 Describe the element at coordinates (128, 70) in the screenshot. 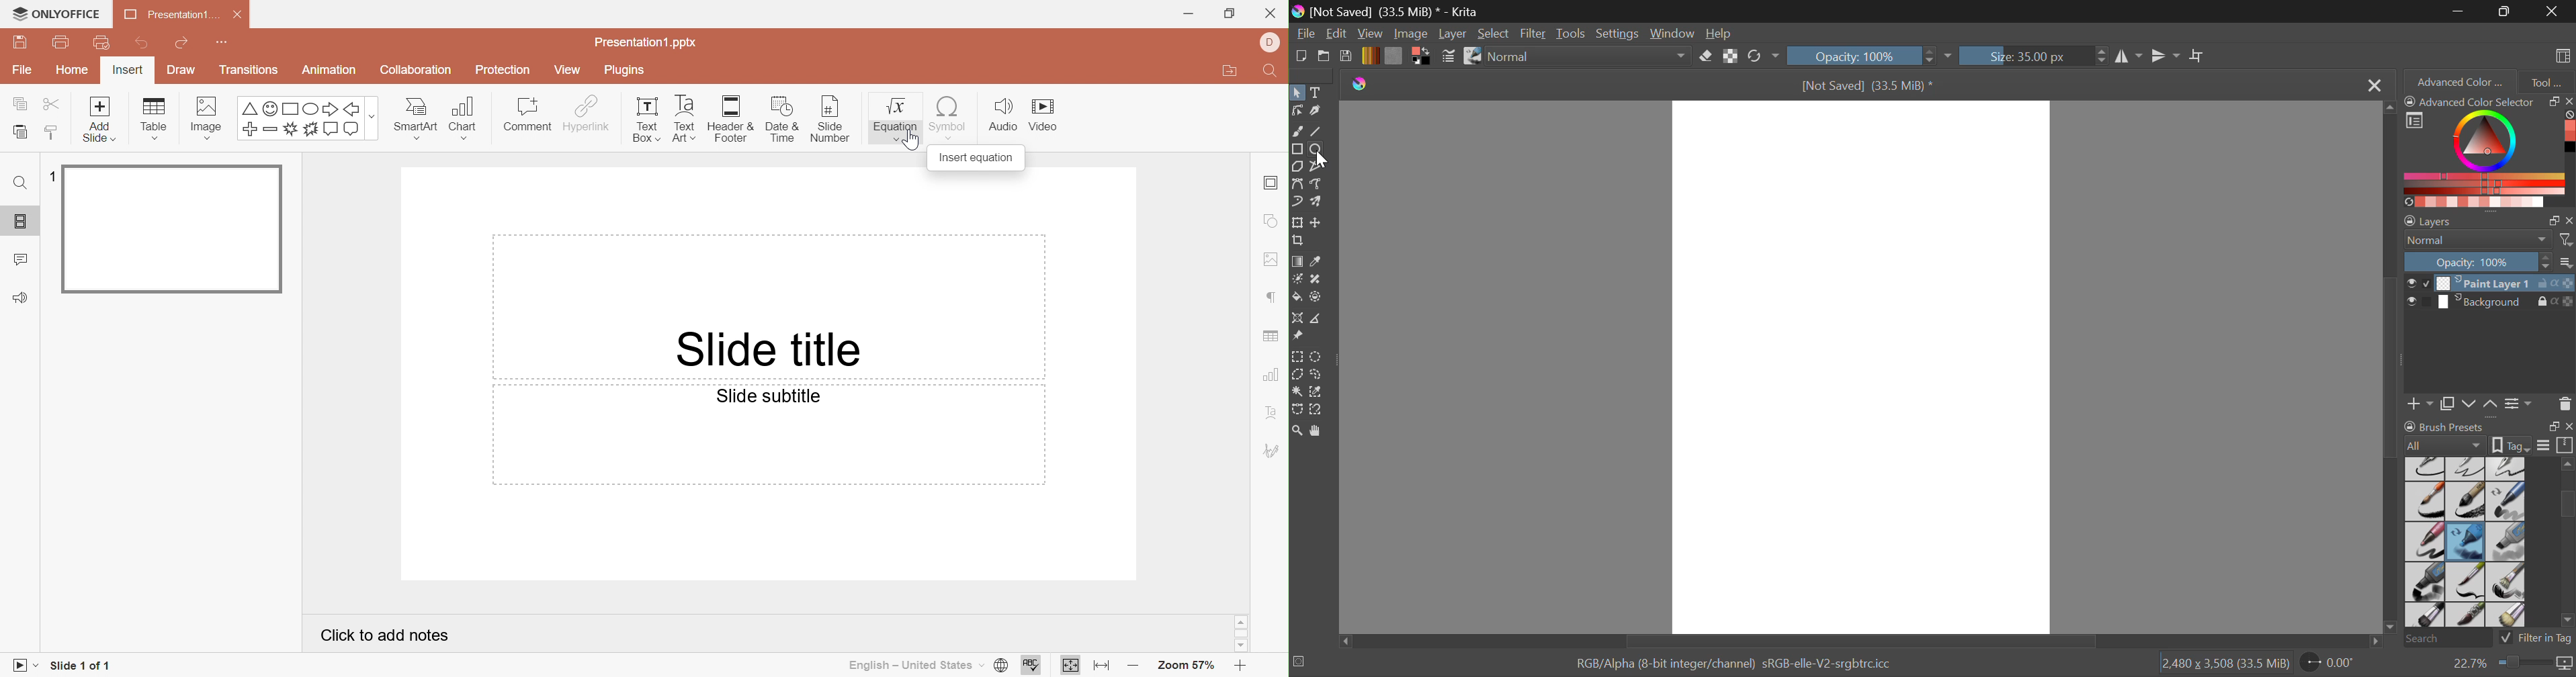

I see `Insert` at that location.